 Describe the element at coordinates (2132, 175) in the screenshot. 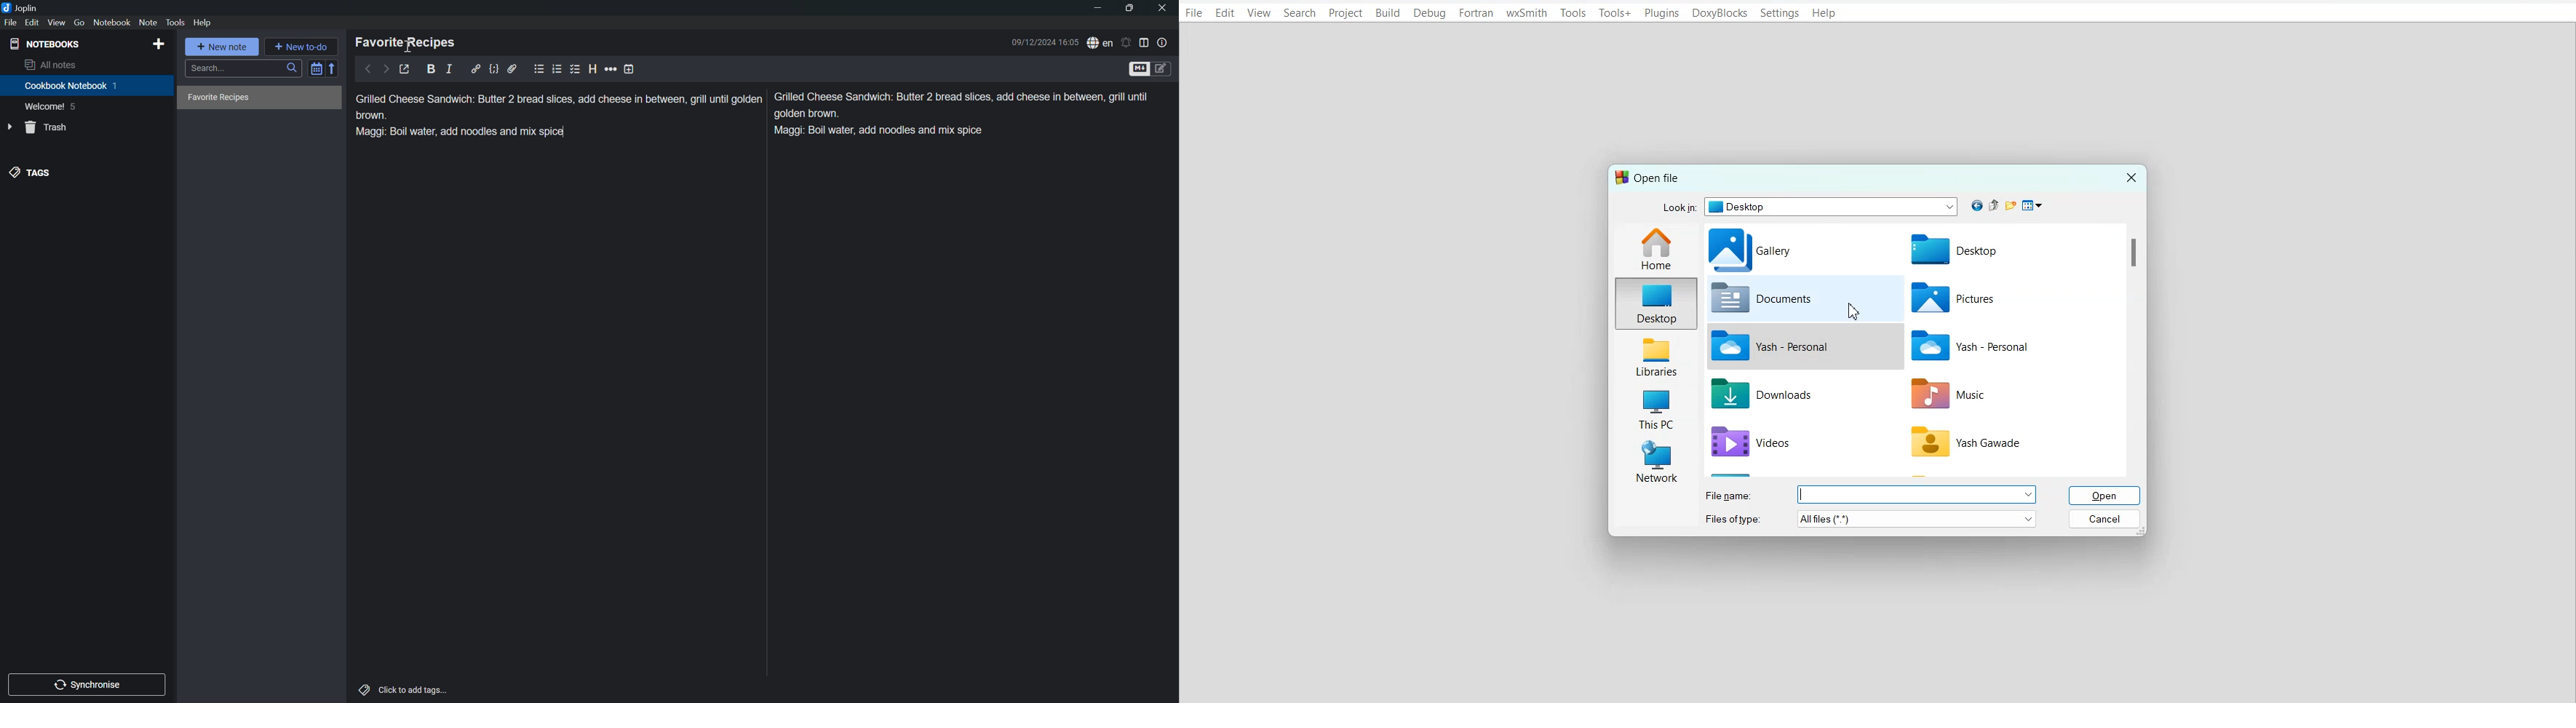

I see `Close` at that location.